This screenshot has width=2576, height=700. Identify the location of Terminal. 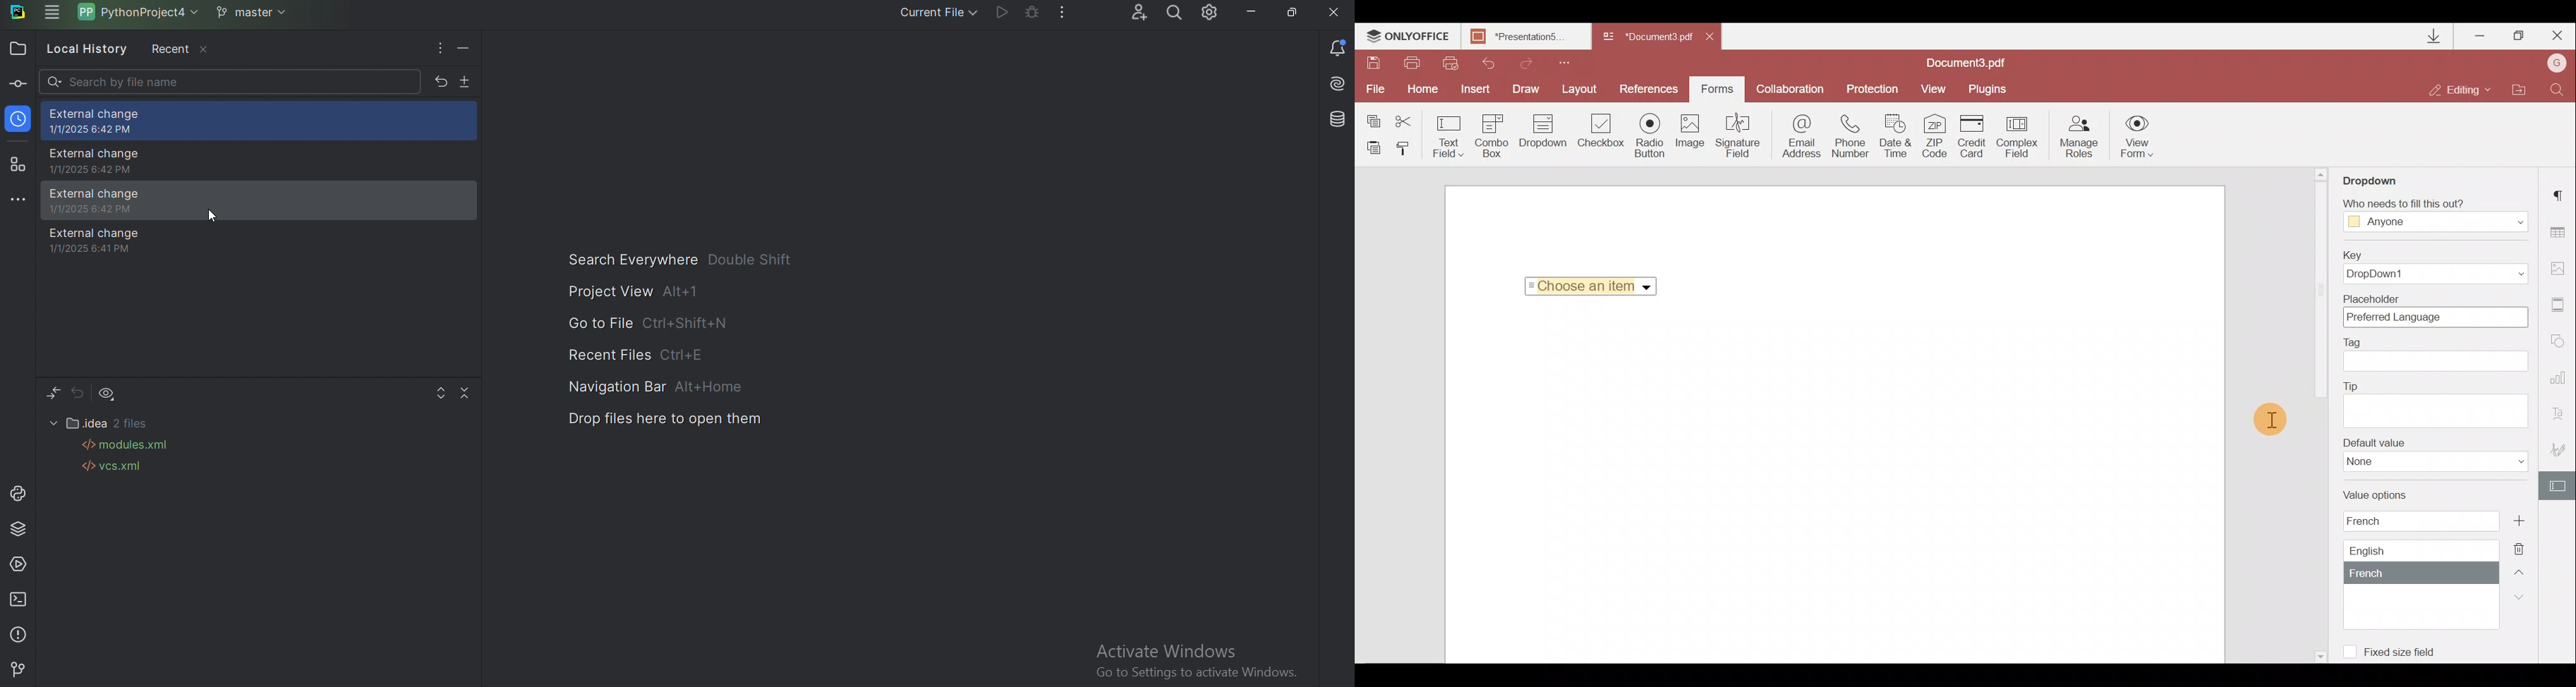
(20, 600).